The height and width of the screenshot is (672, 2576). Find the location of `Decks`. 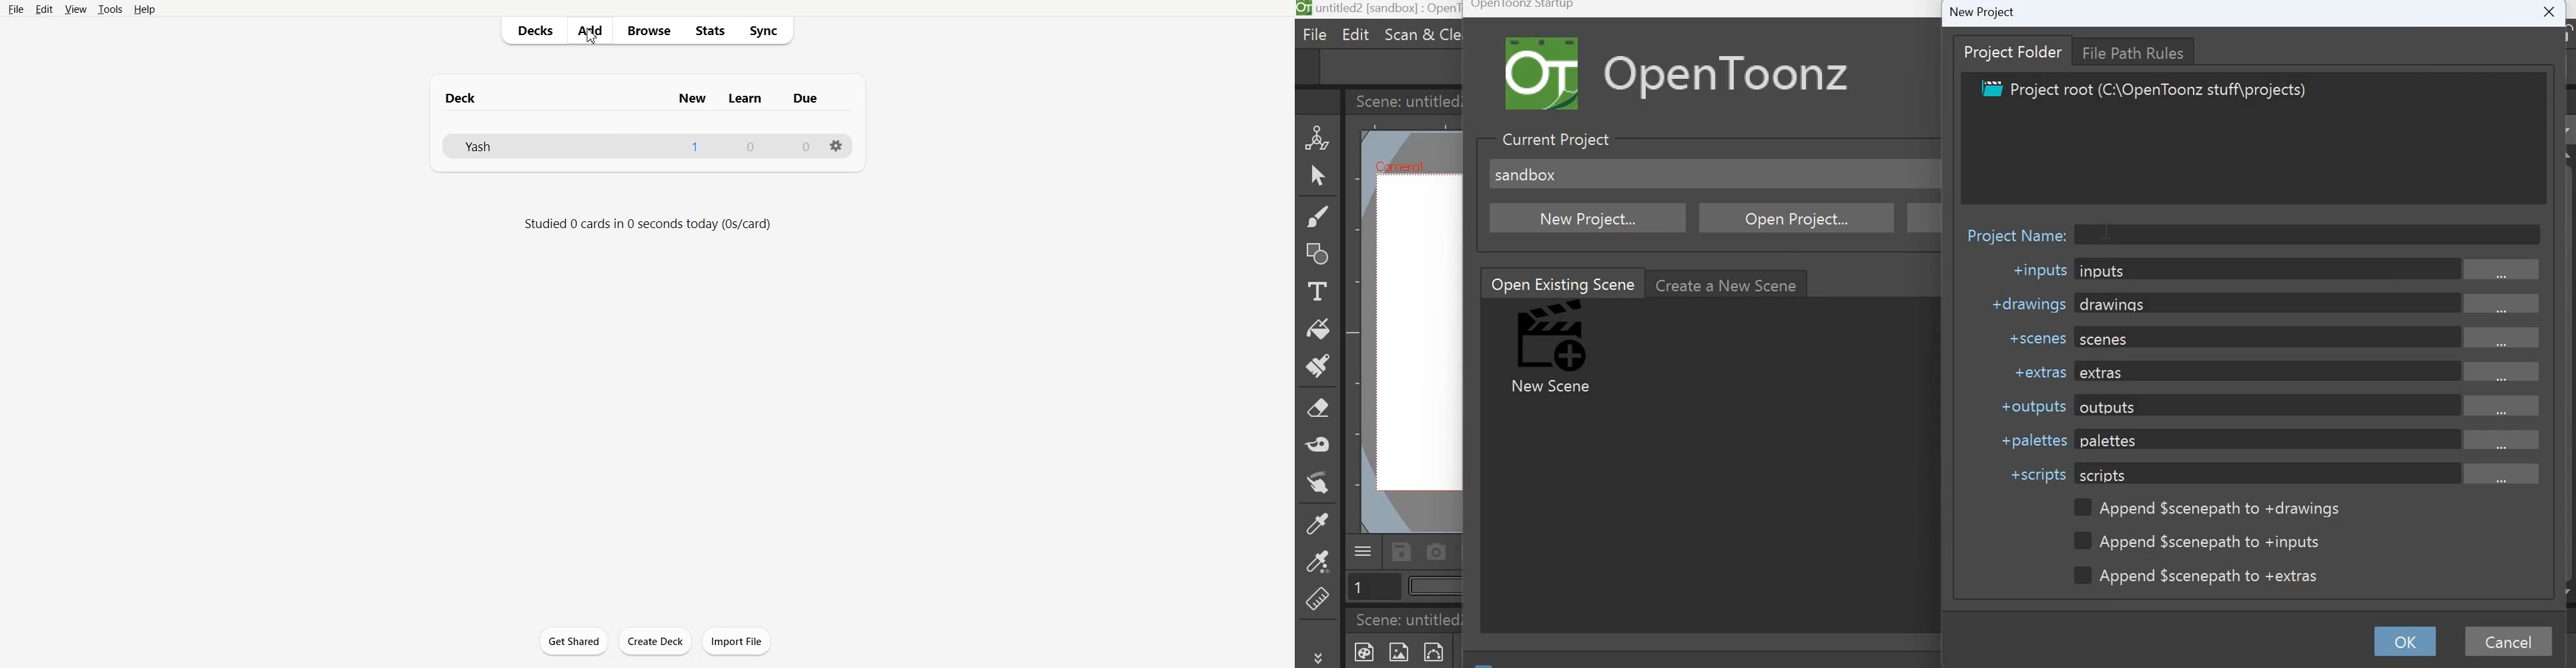

Decks is located at coordinates (533, 30).